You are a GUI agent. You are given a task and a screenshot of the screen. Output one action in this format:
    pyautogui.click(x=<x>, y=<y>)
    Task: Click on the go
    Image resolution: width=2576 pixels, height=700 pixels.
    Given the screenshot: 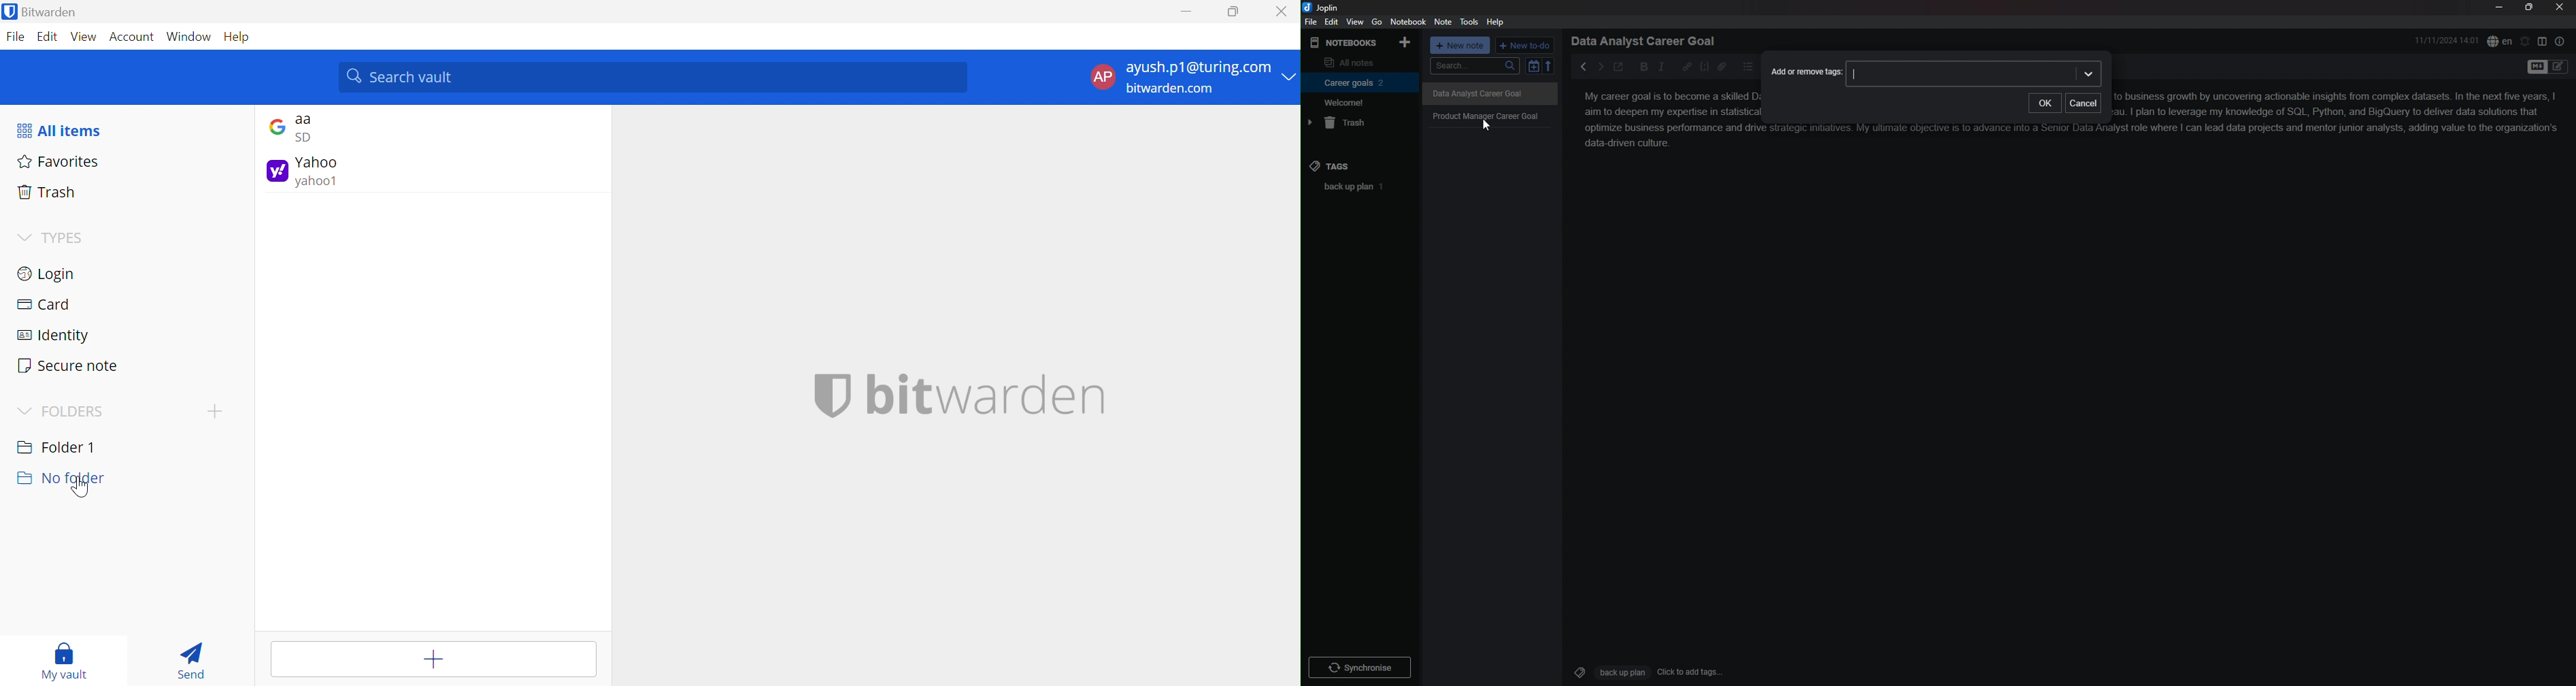 What is the action you would take?
    pyautogui.click(x=1377, y=22)
    